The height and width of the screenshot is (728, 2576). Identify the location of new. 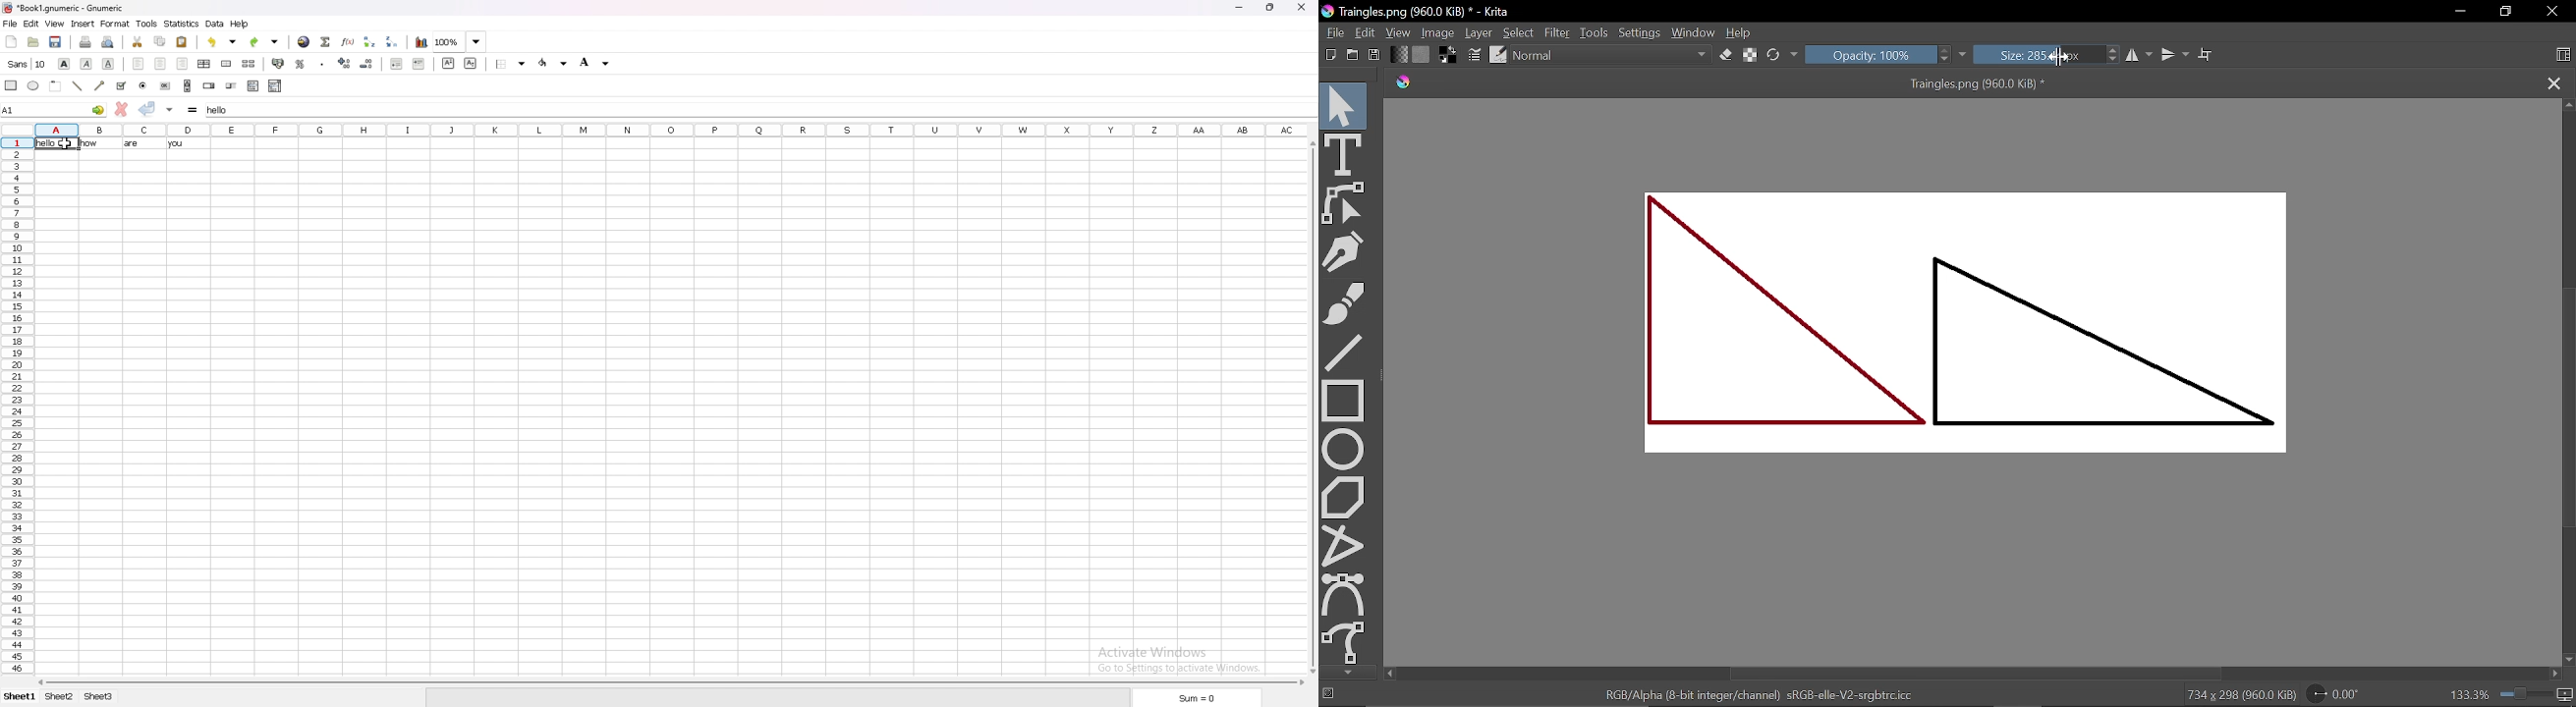
(10, 42).